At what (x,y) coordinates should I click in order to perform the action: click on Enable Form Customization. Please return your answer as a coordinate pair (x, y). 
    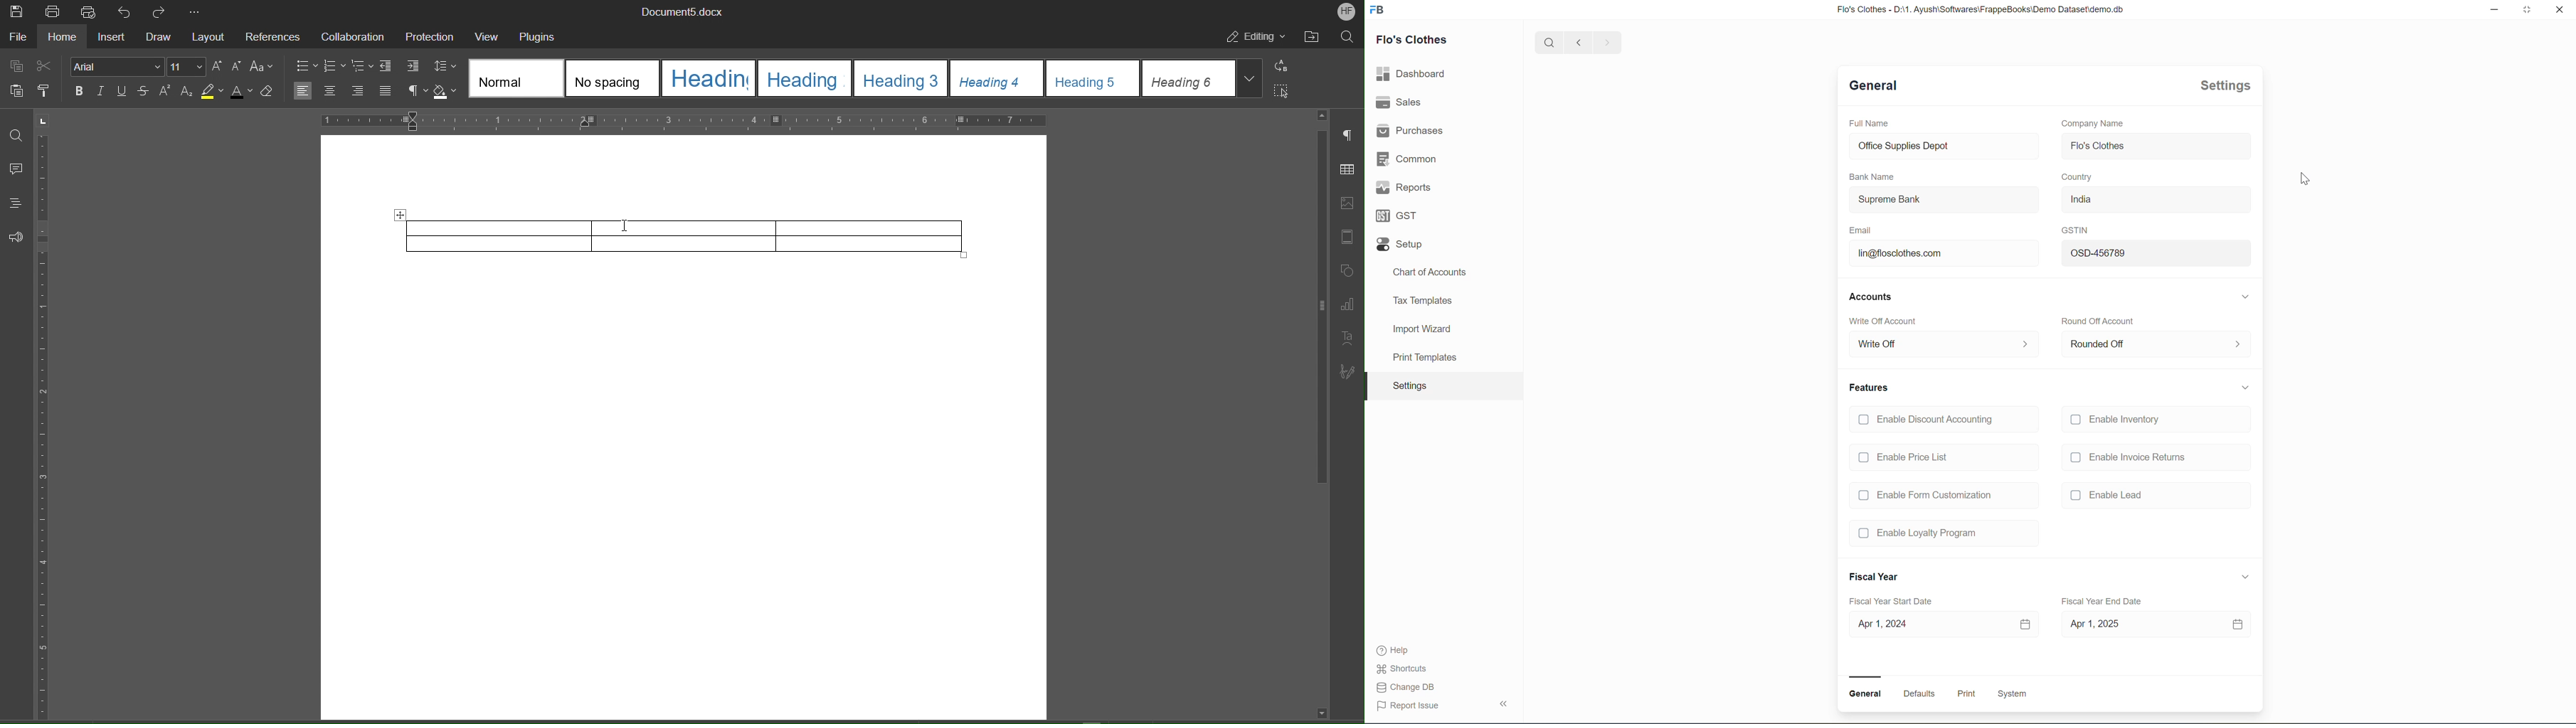
    Looking at the image, I should click on (1924, 495).